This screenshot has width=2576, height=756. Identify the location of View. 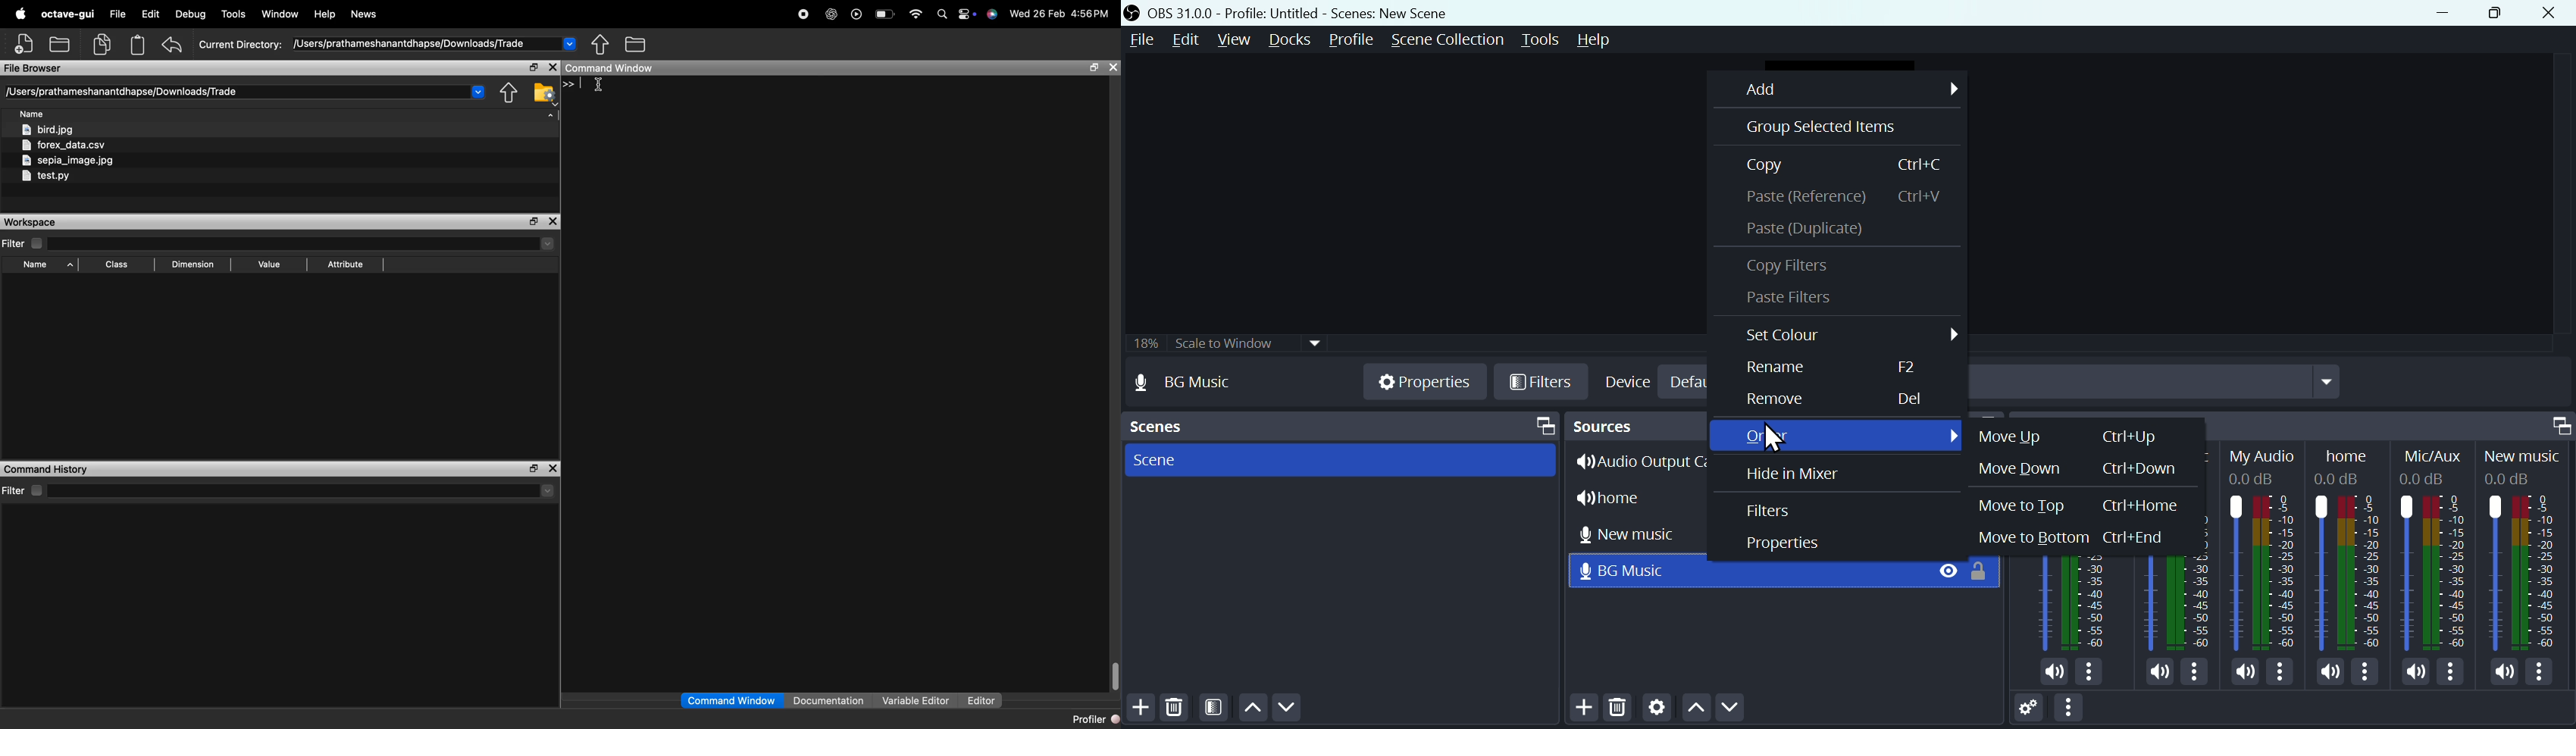
(1937, 571).